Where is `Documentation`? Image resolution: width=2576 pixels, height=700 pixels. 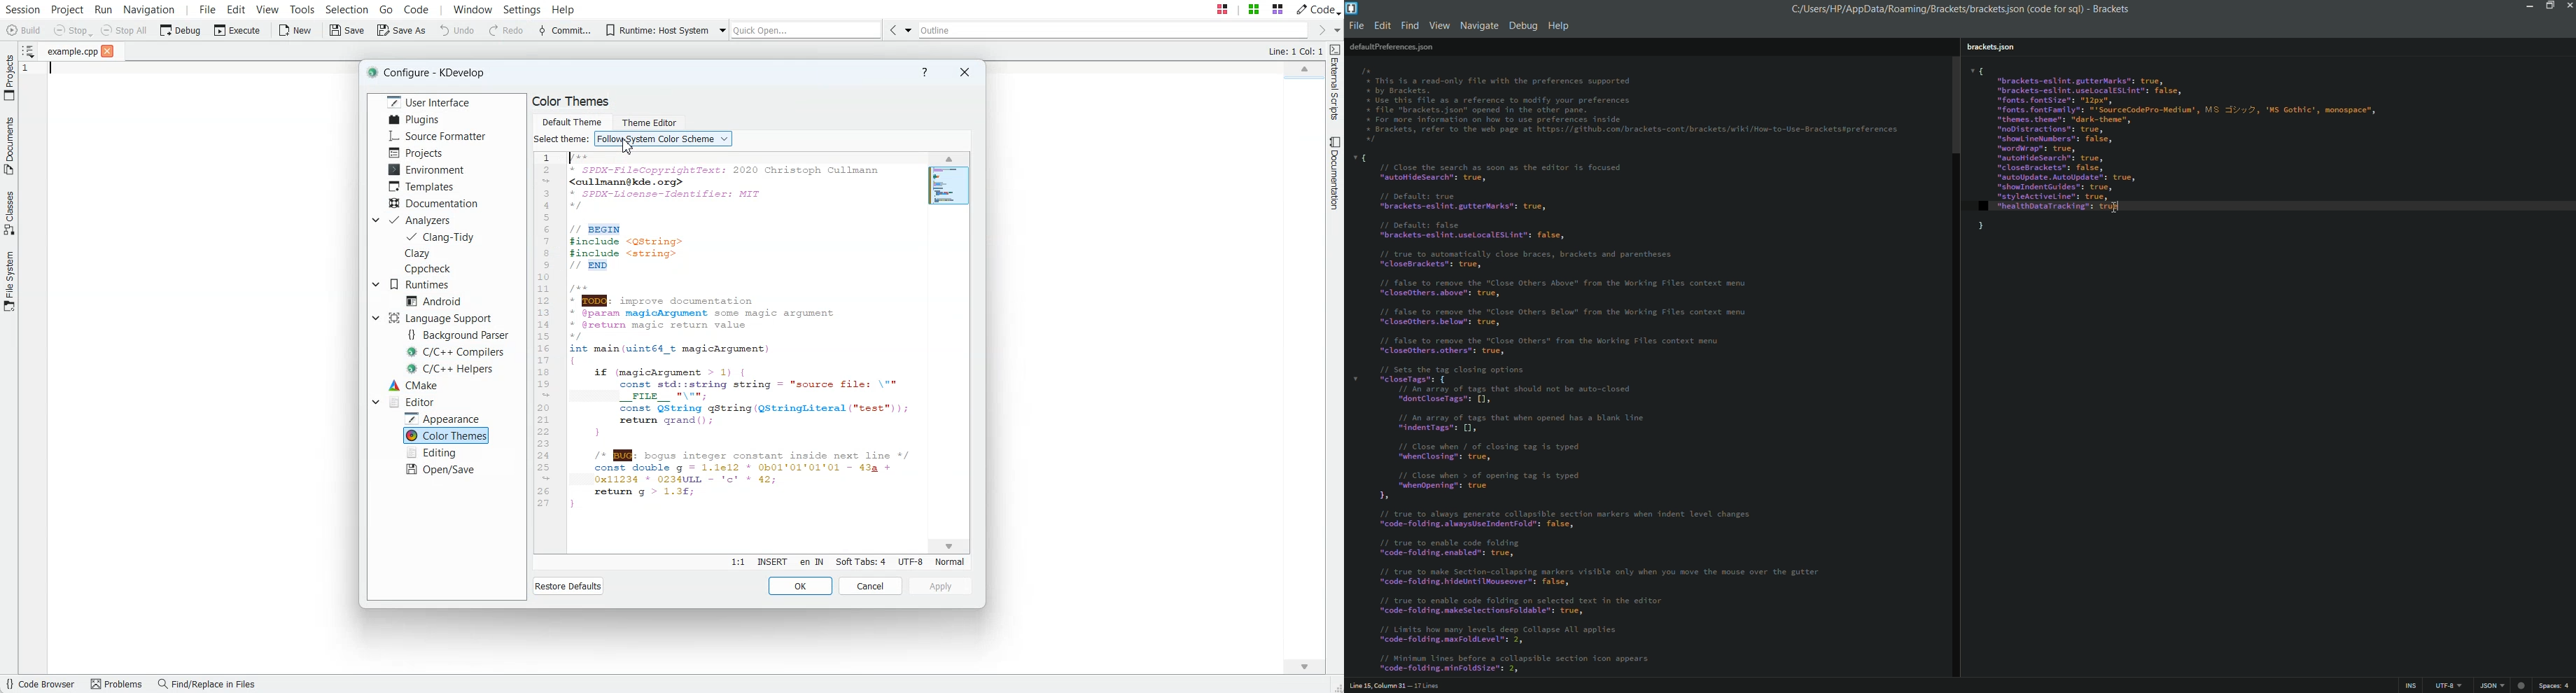 Documentation is located at coordinates (1336, 174).